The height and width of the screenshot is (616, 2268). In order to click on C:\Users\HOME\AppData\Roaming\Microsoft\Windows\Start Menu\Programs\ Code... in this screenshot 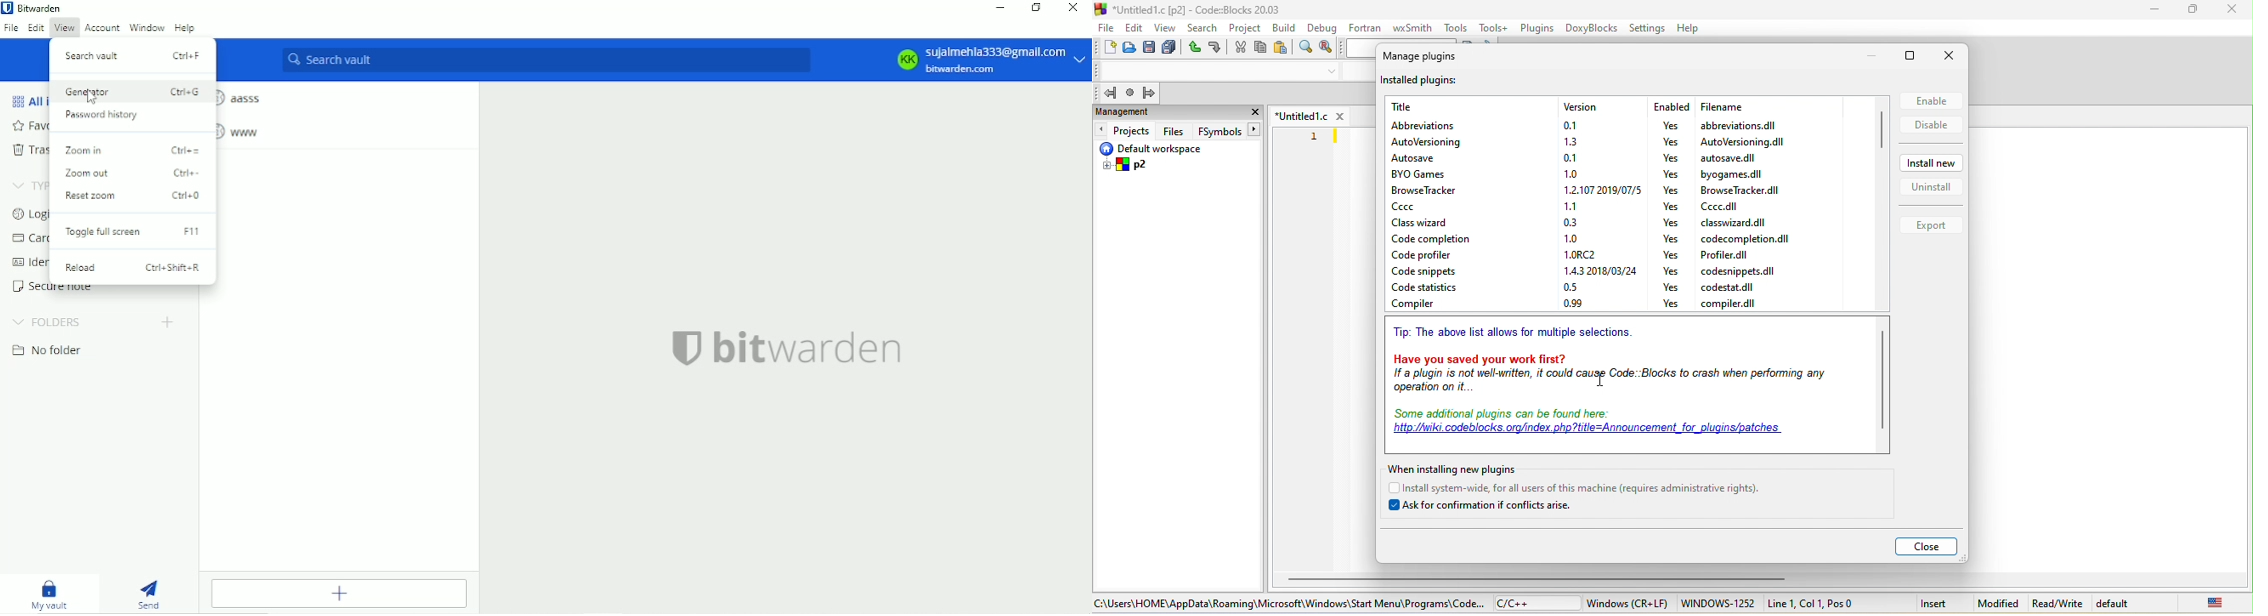, I will do `click(1288, 603)`.